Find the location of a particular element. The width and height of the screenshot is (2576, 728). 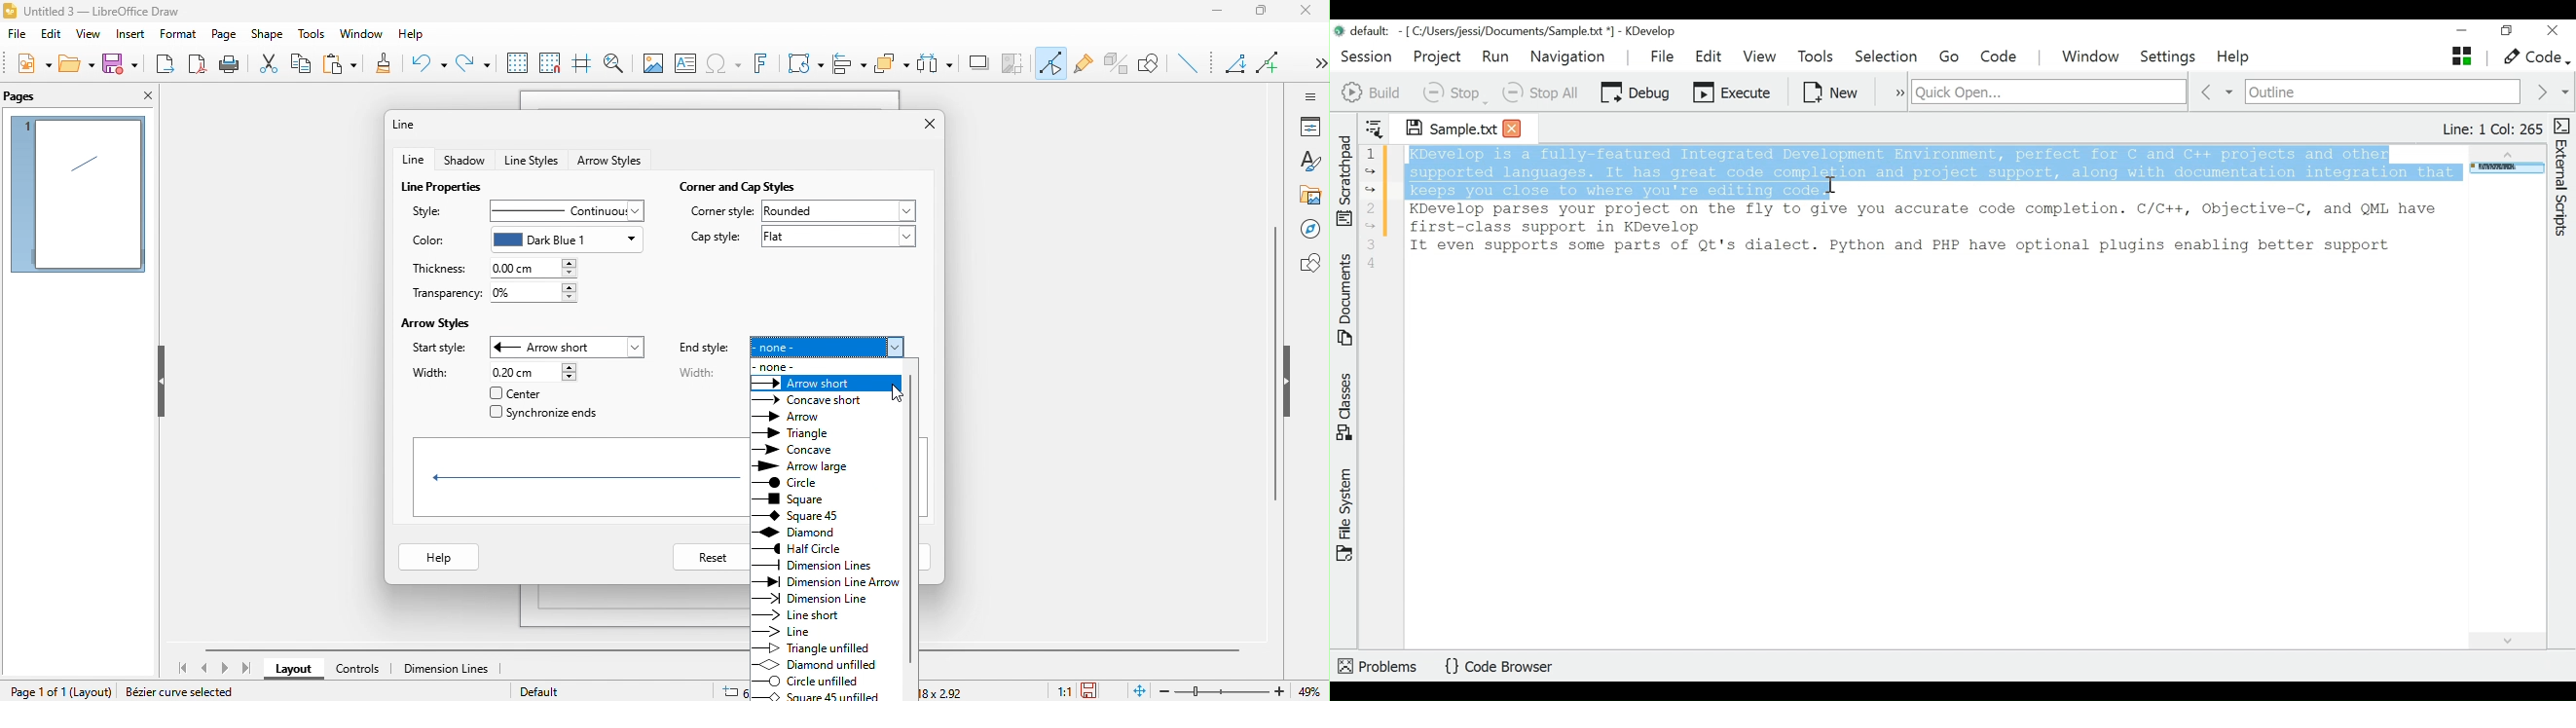

arrow short is located at coordinates (572, 348).